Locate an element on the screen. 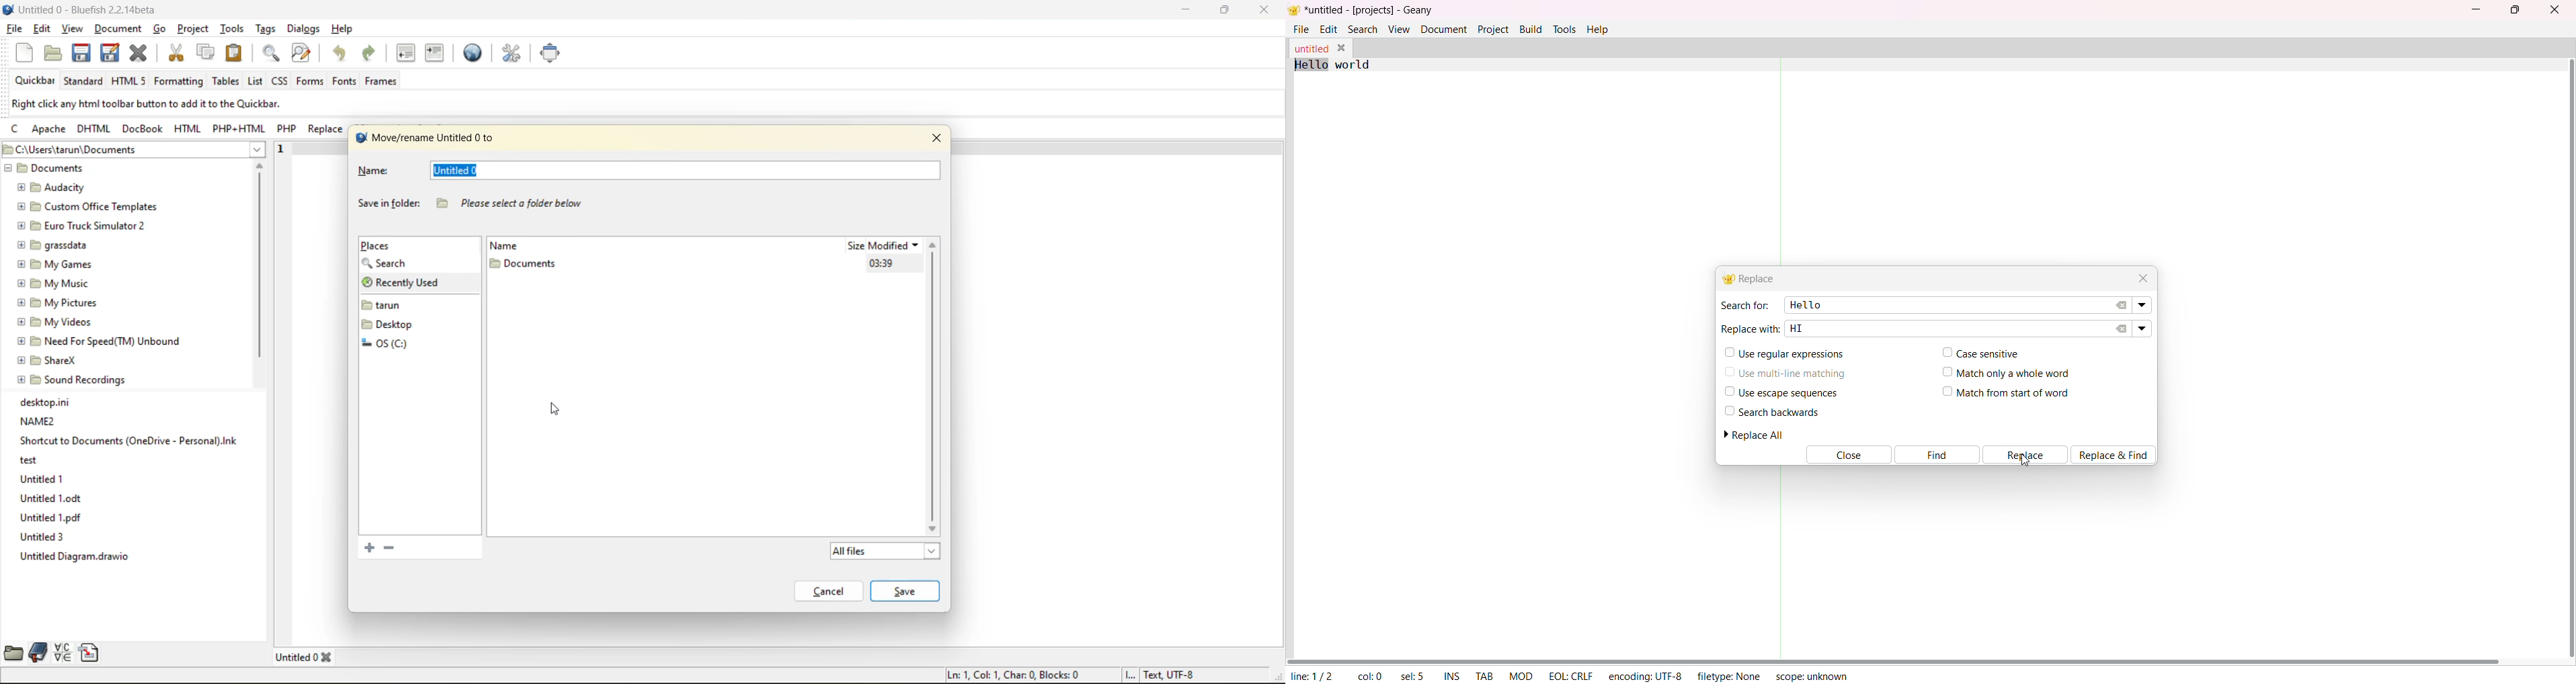 This screenshot has height=700, width=2576. desktop.ini is located at coordinates (48, 401).